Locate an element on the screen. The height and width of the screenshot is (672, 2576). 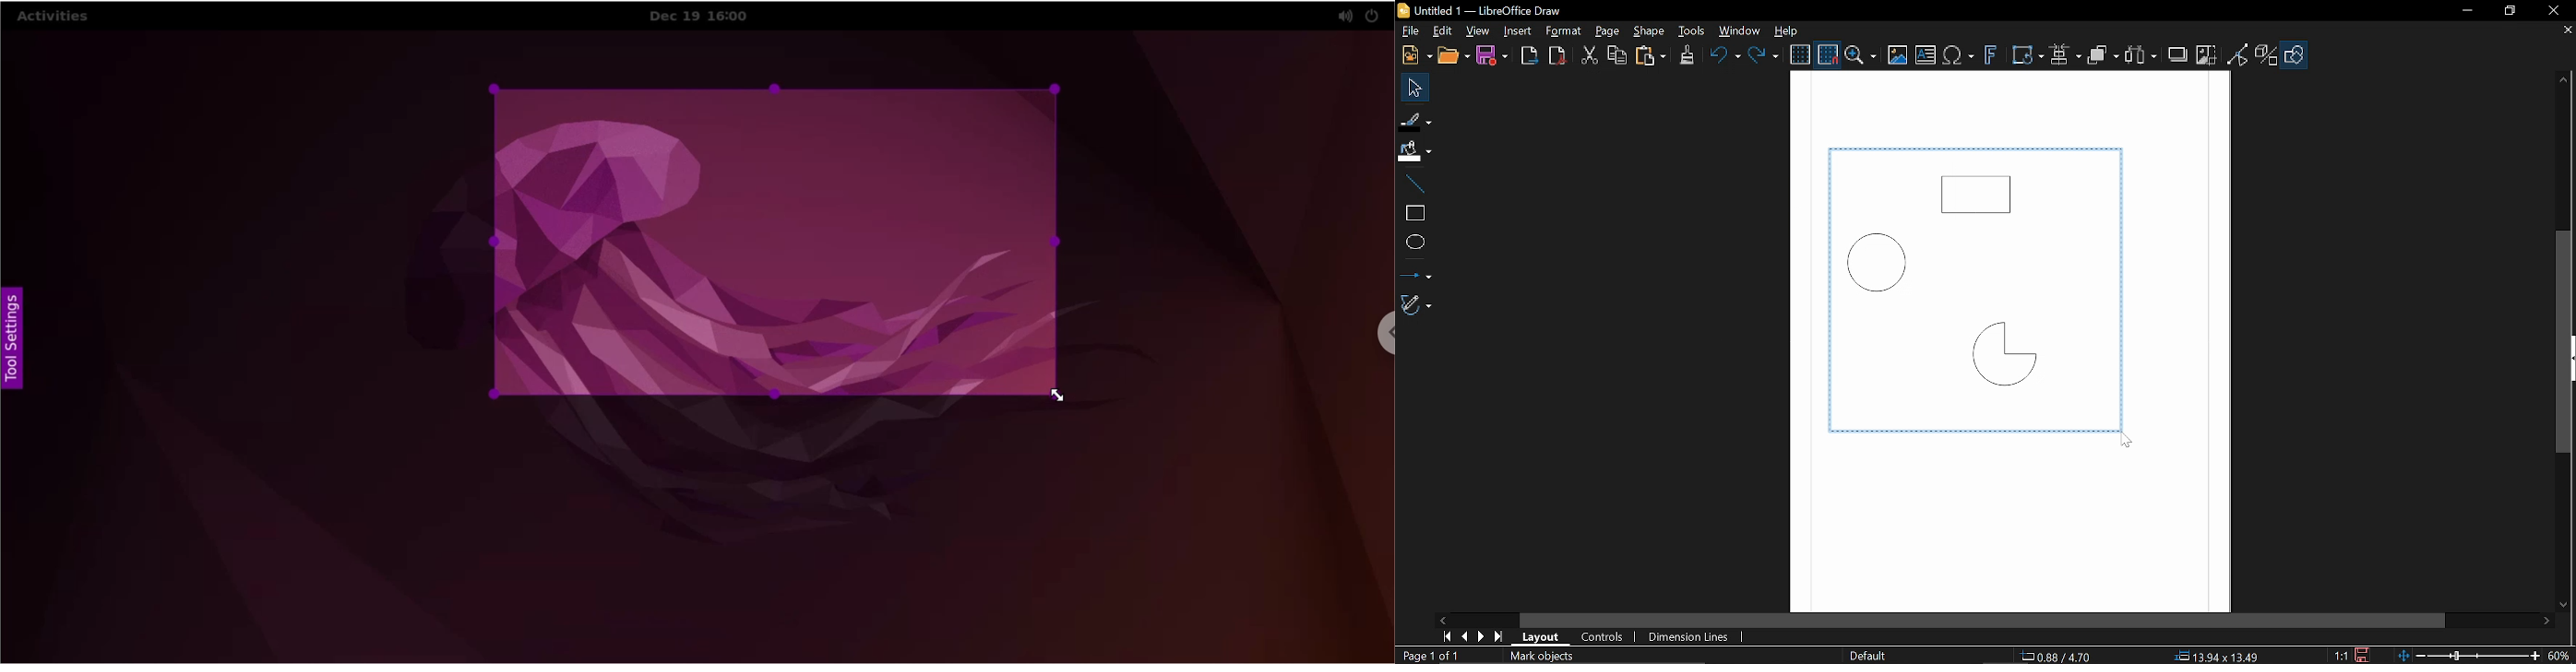
New is located at coordinates (1413, 55).